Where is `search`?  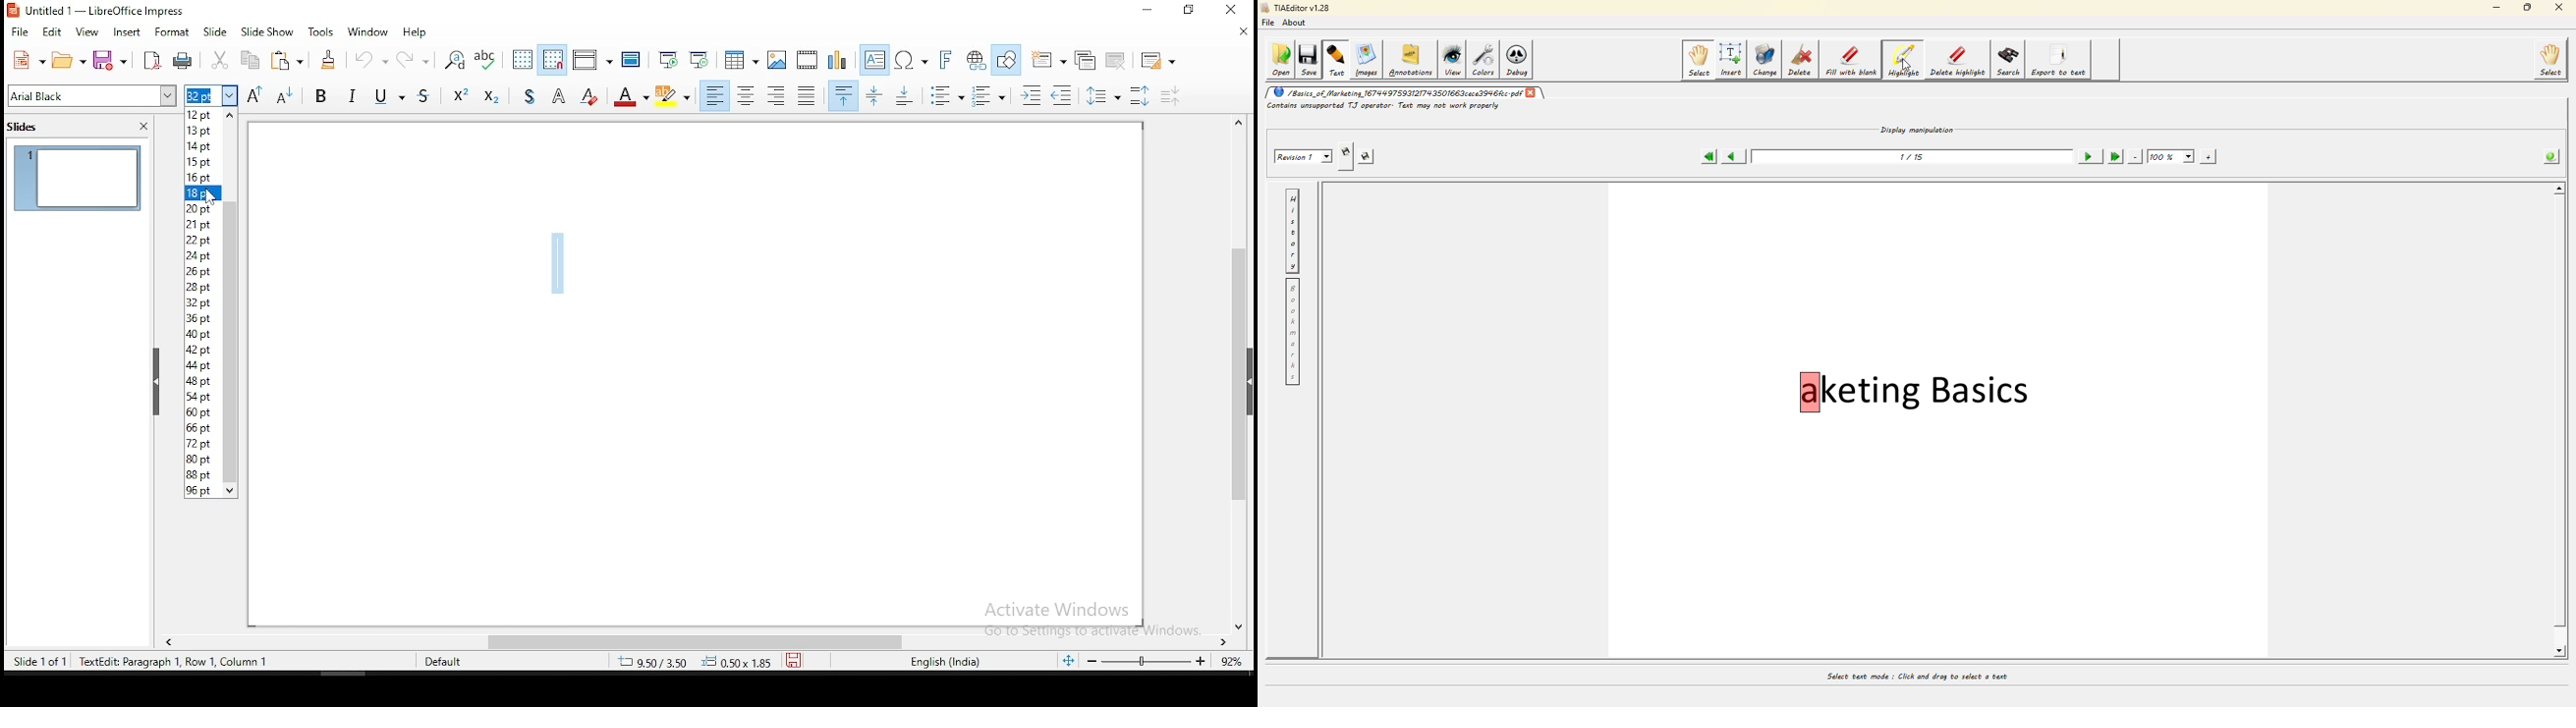 search is located at coordinates (2009, 61).